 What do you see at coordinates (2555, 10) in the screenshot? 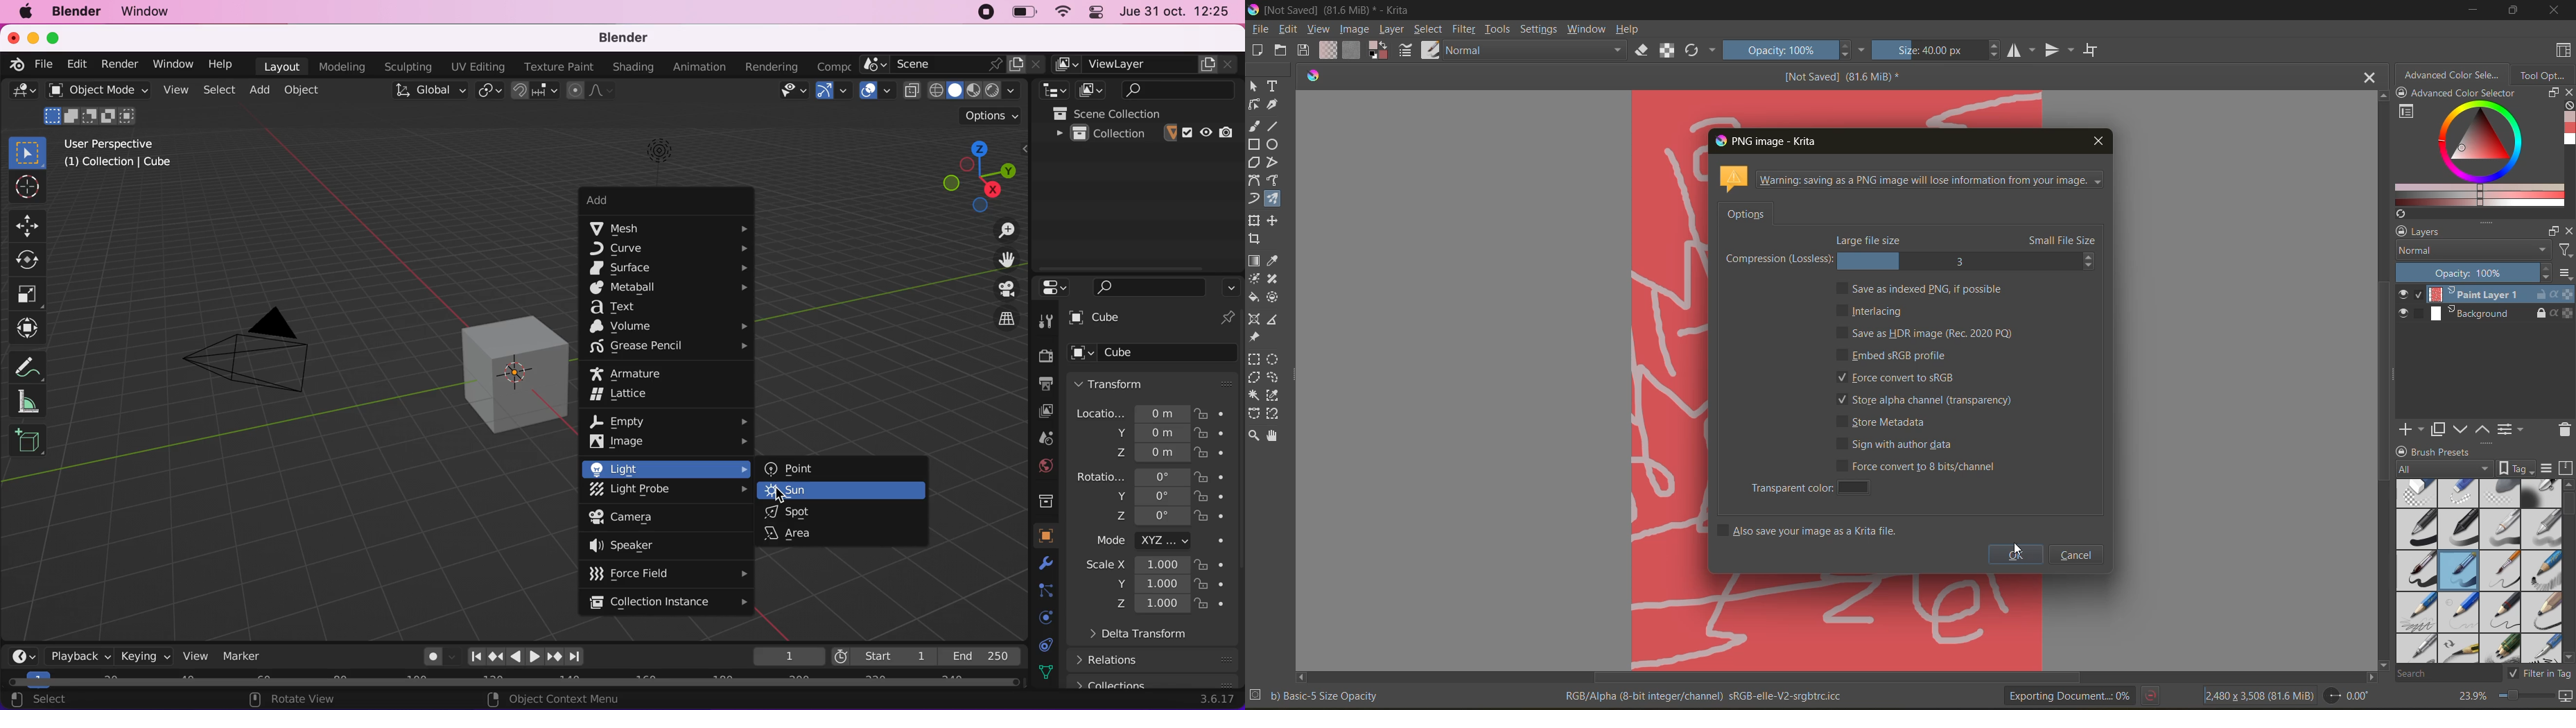
I see `close` at bounding box center [2555, 10].